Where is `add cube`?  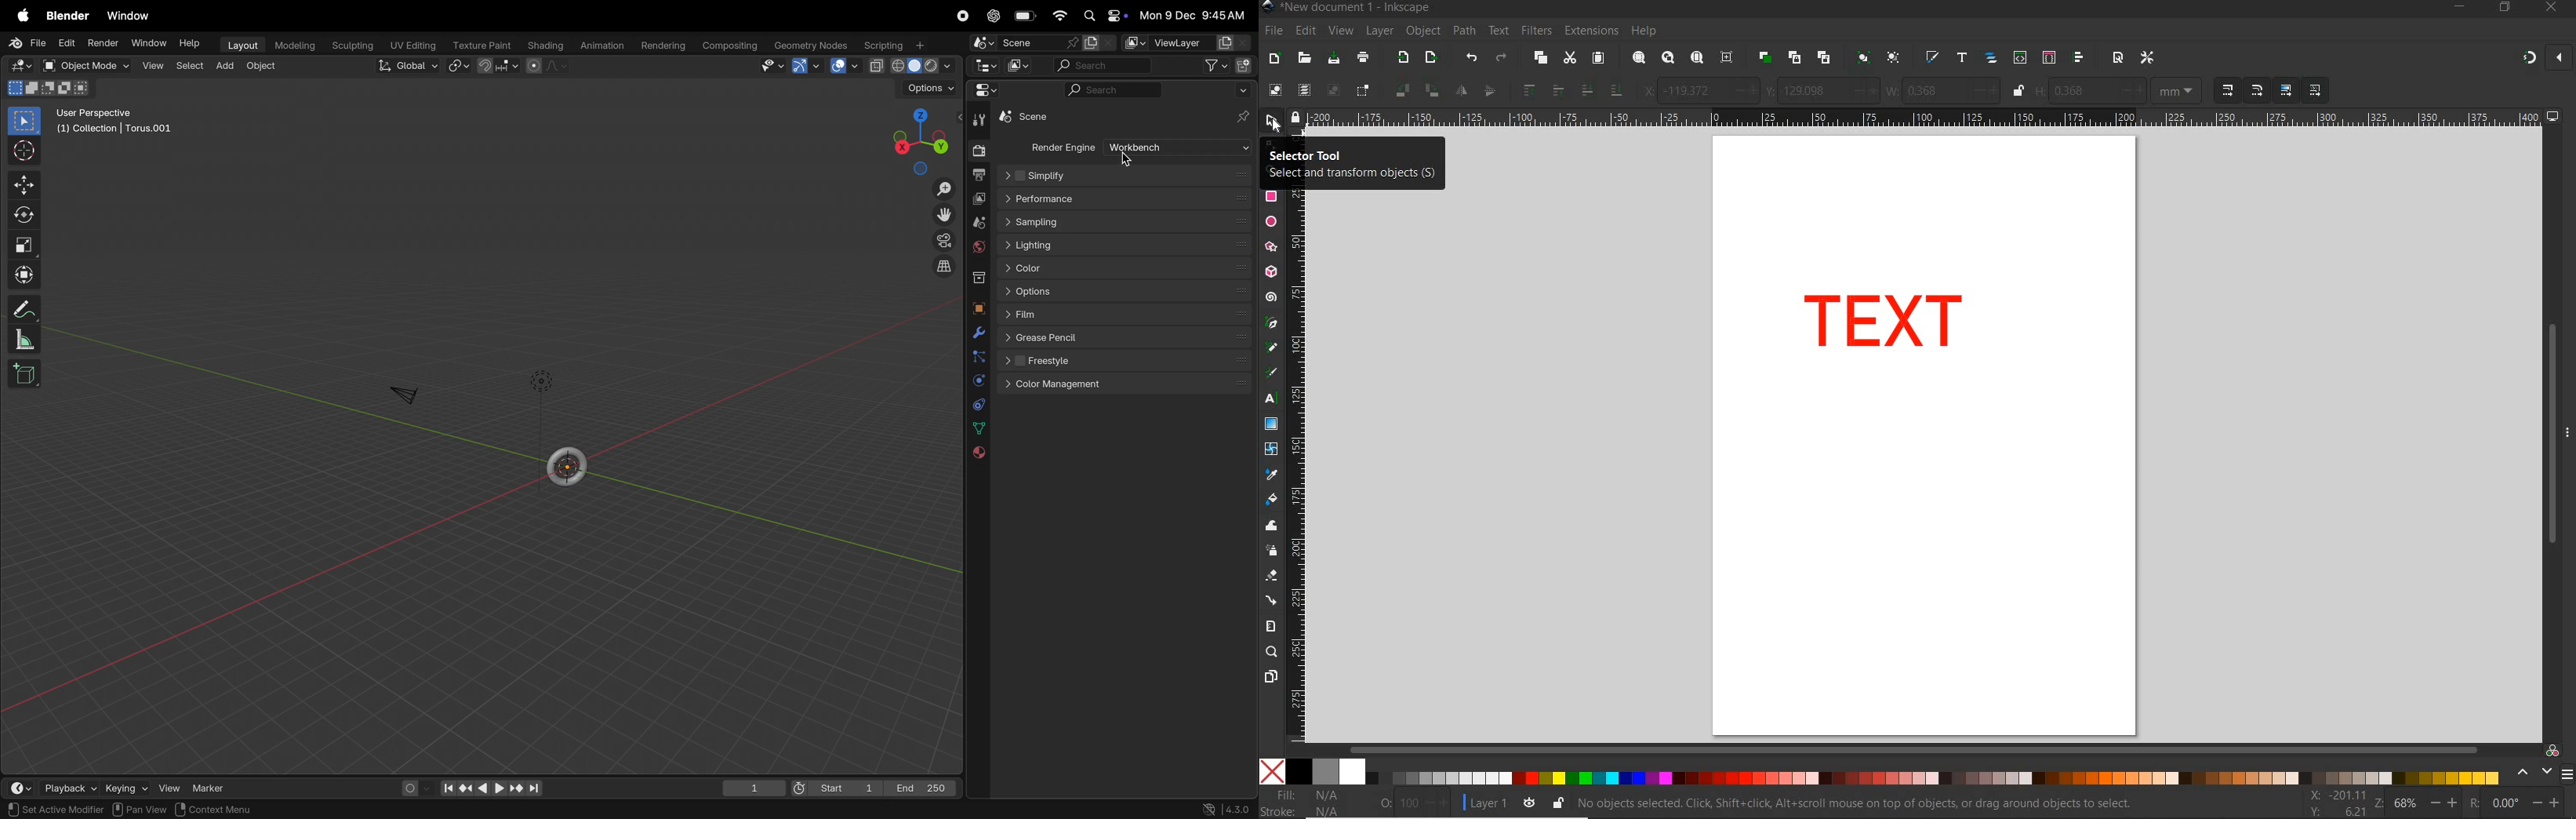 add cube is located at coordinates (29, 376).